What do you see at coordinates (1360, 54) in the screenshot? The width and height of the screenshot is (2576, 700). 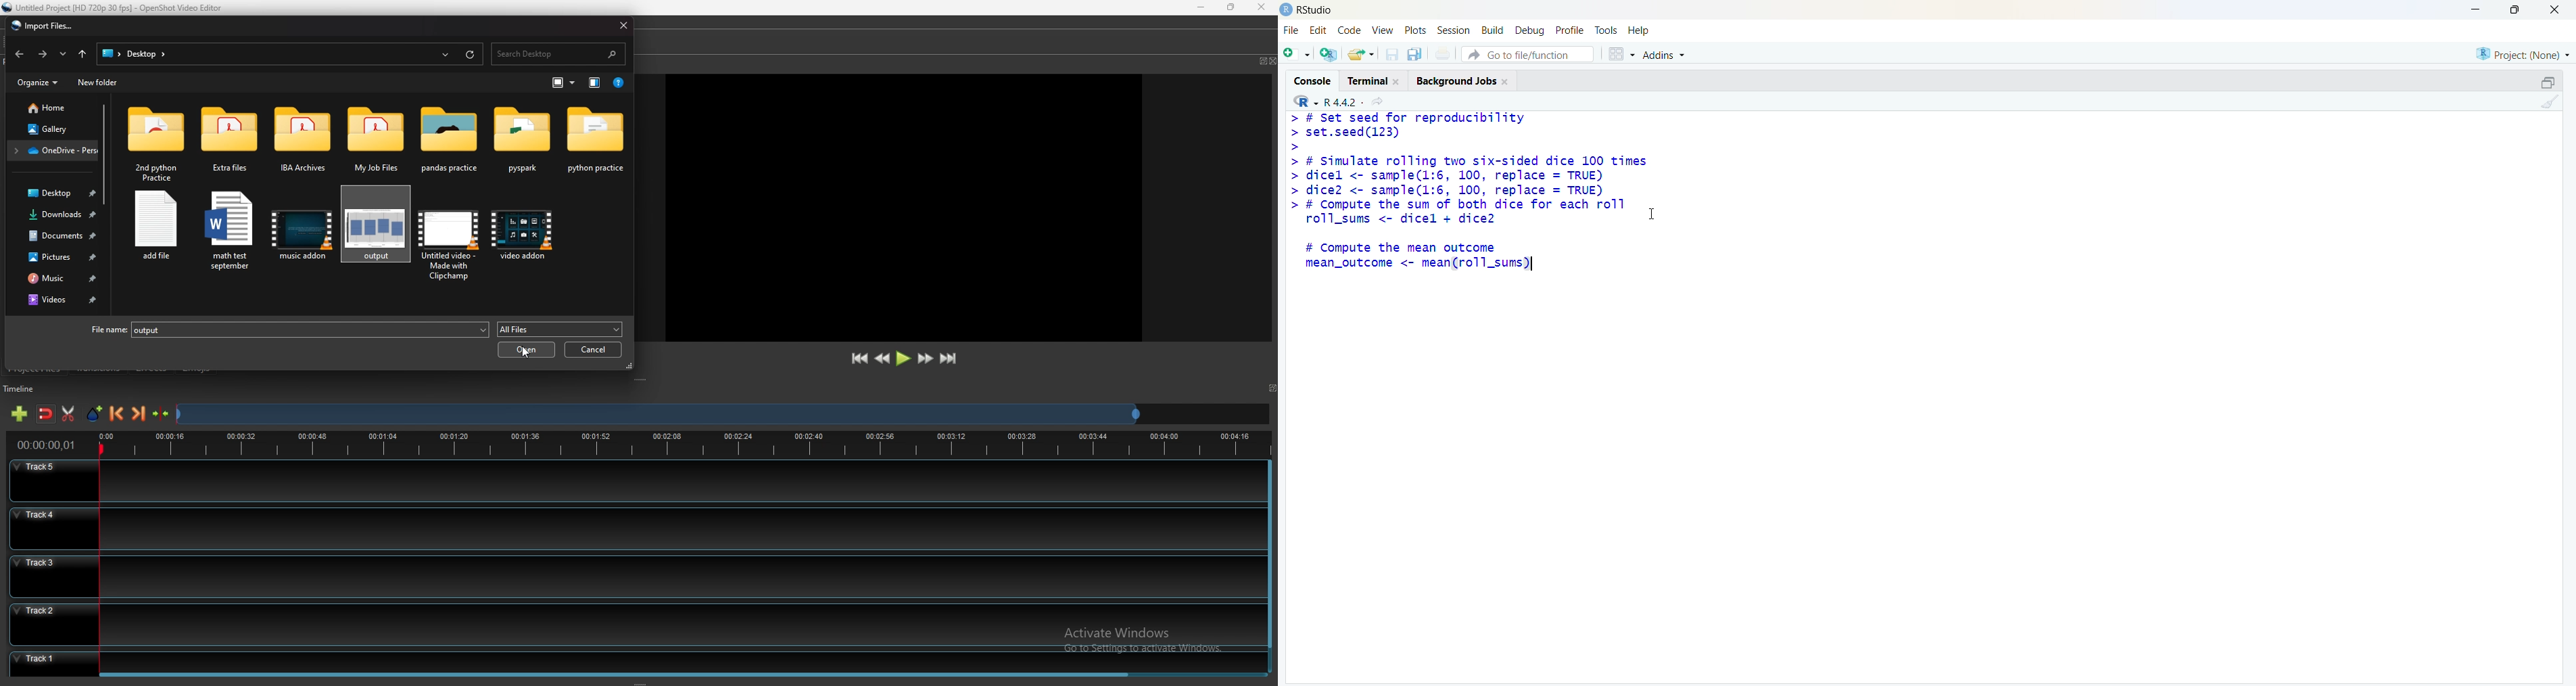 I see `share folder as` at bounding box center [1360, 54].